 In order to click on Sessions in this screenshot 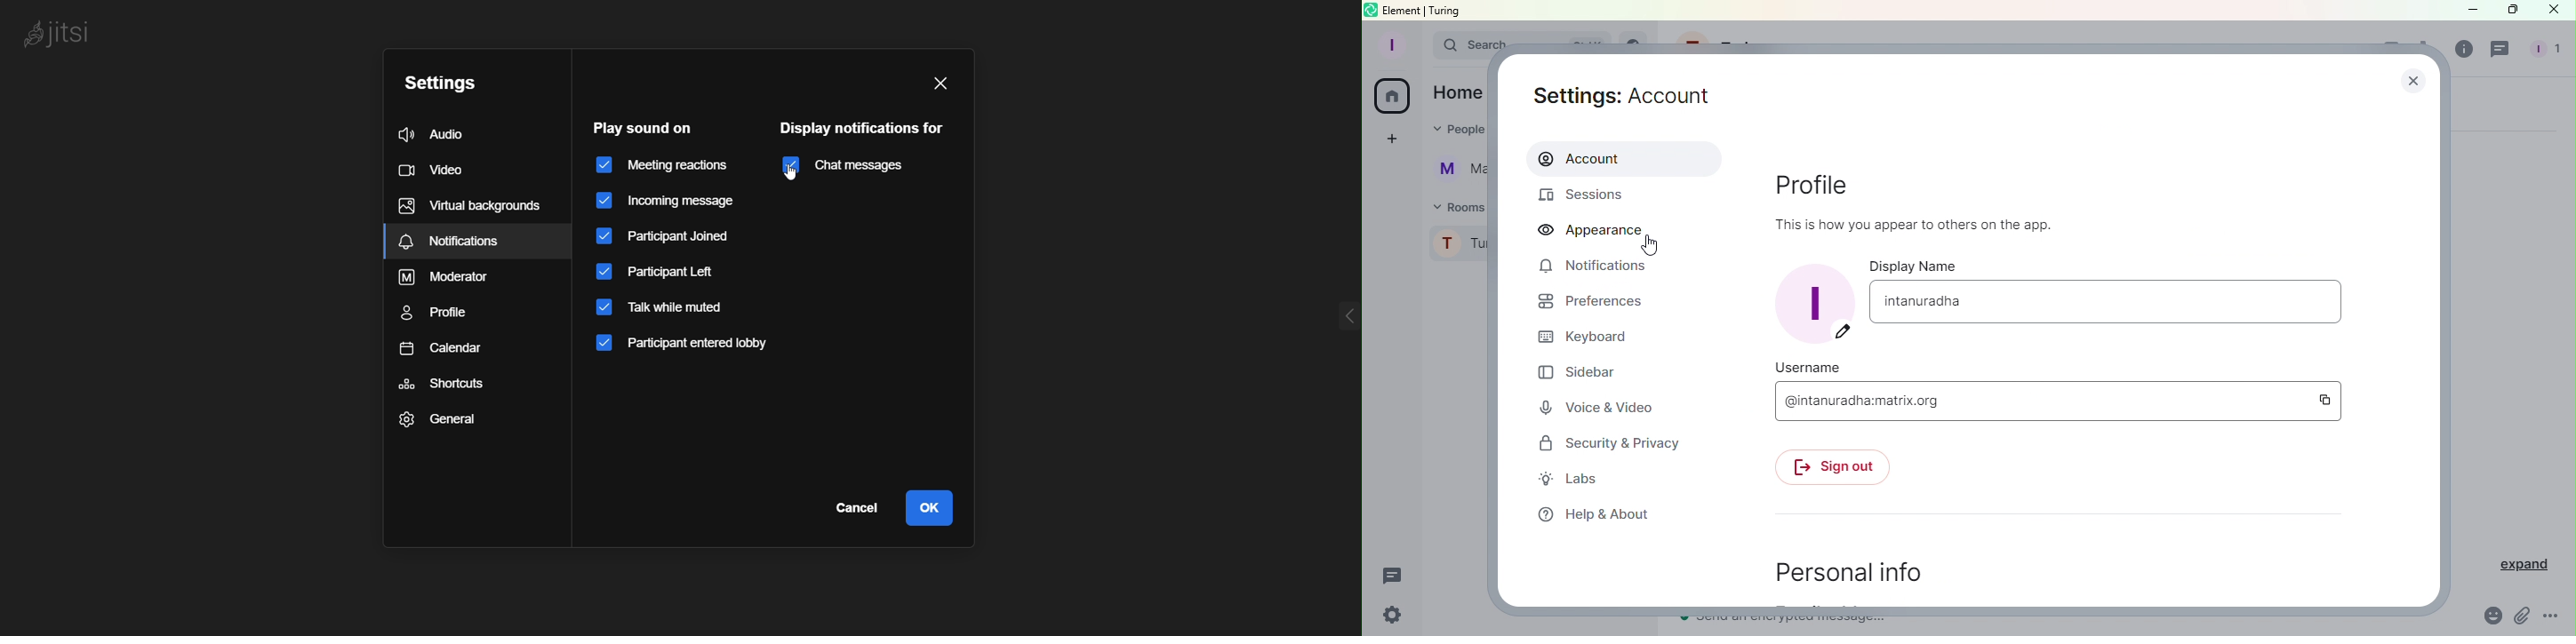, I will do `click(1590, 195)`.